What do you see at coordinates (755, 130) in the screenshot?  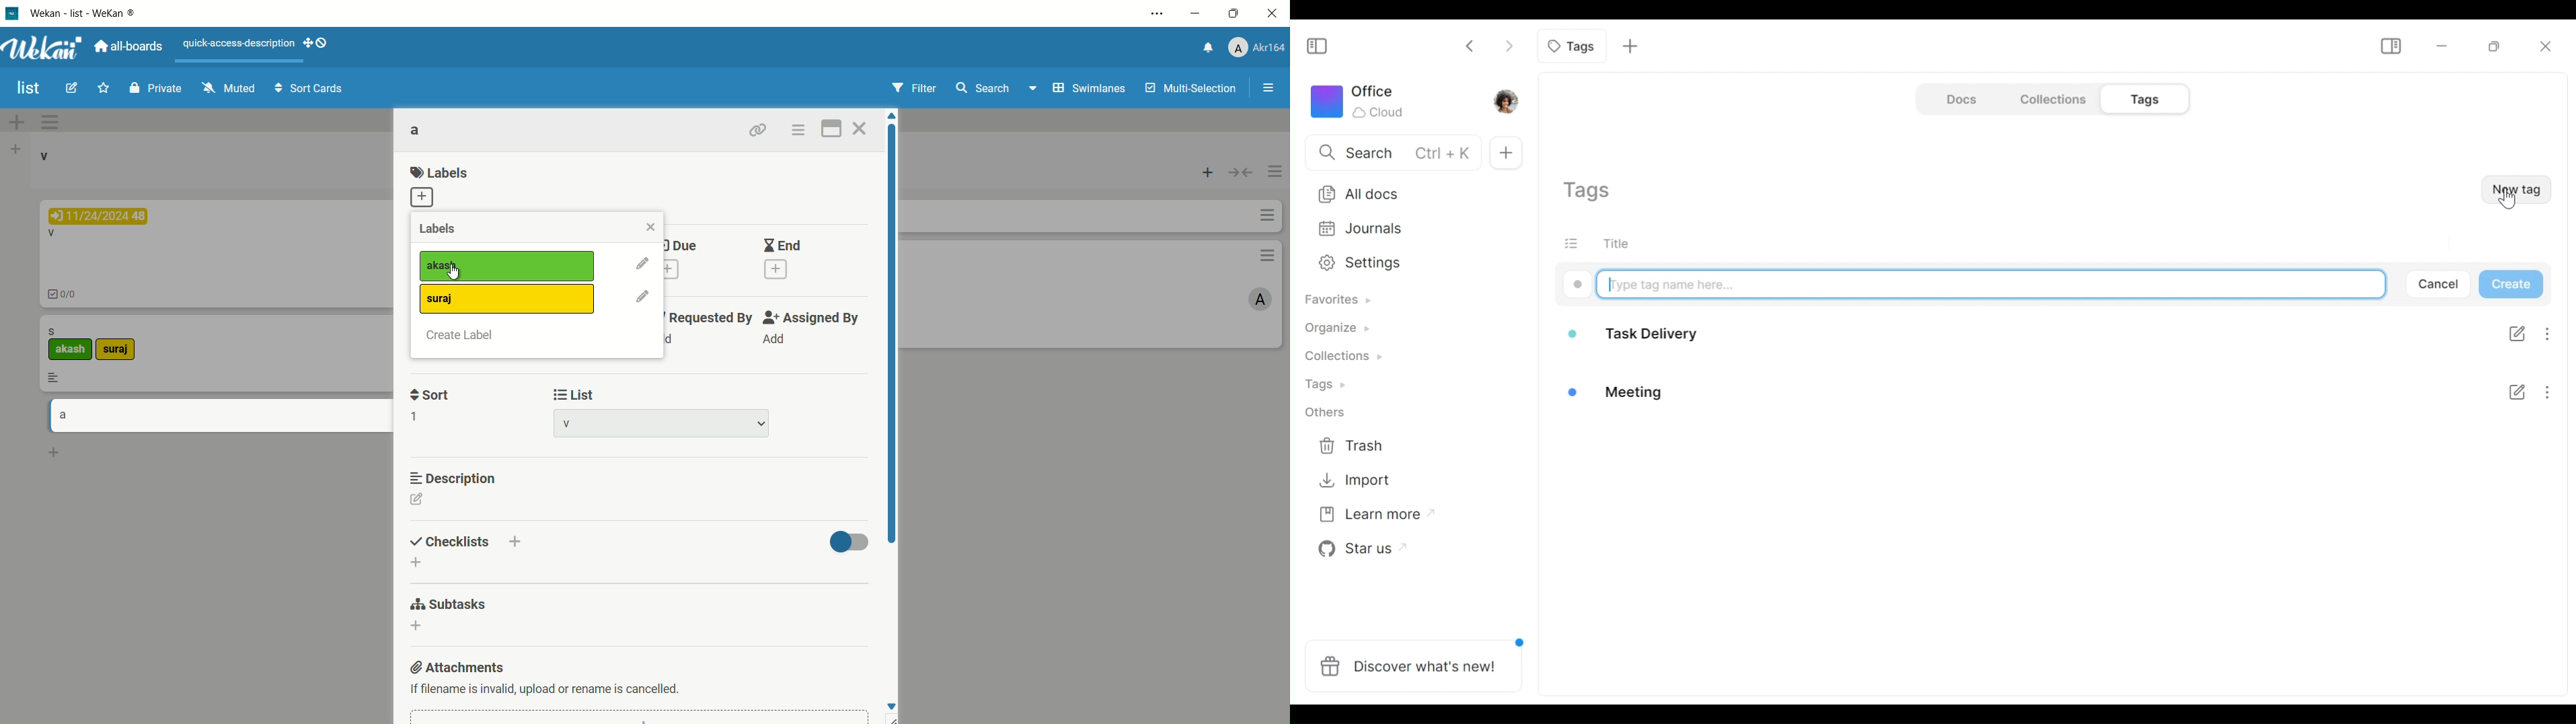 I see `copy link to clipboard` at bounding box center [755, 130].